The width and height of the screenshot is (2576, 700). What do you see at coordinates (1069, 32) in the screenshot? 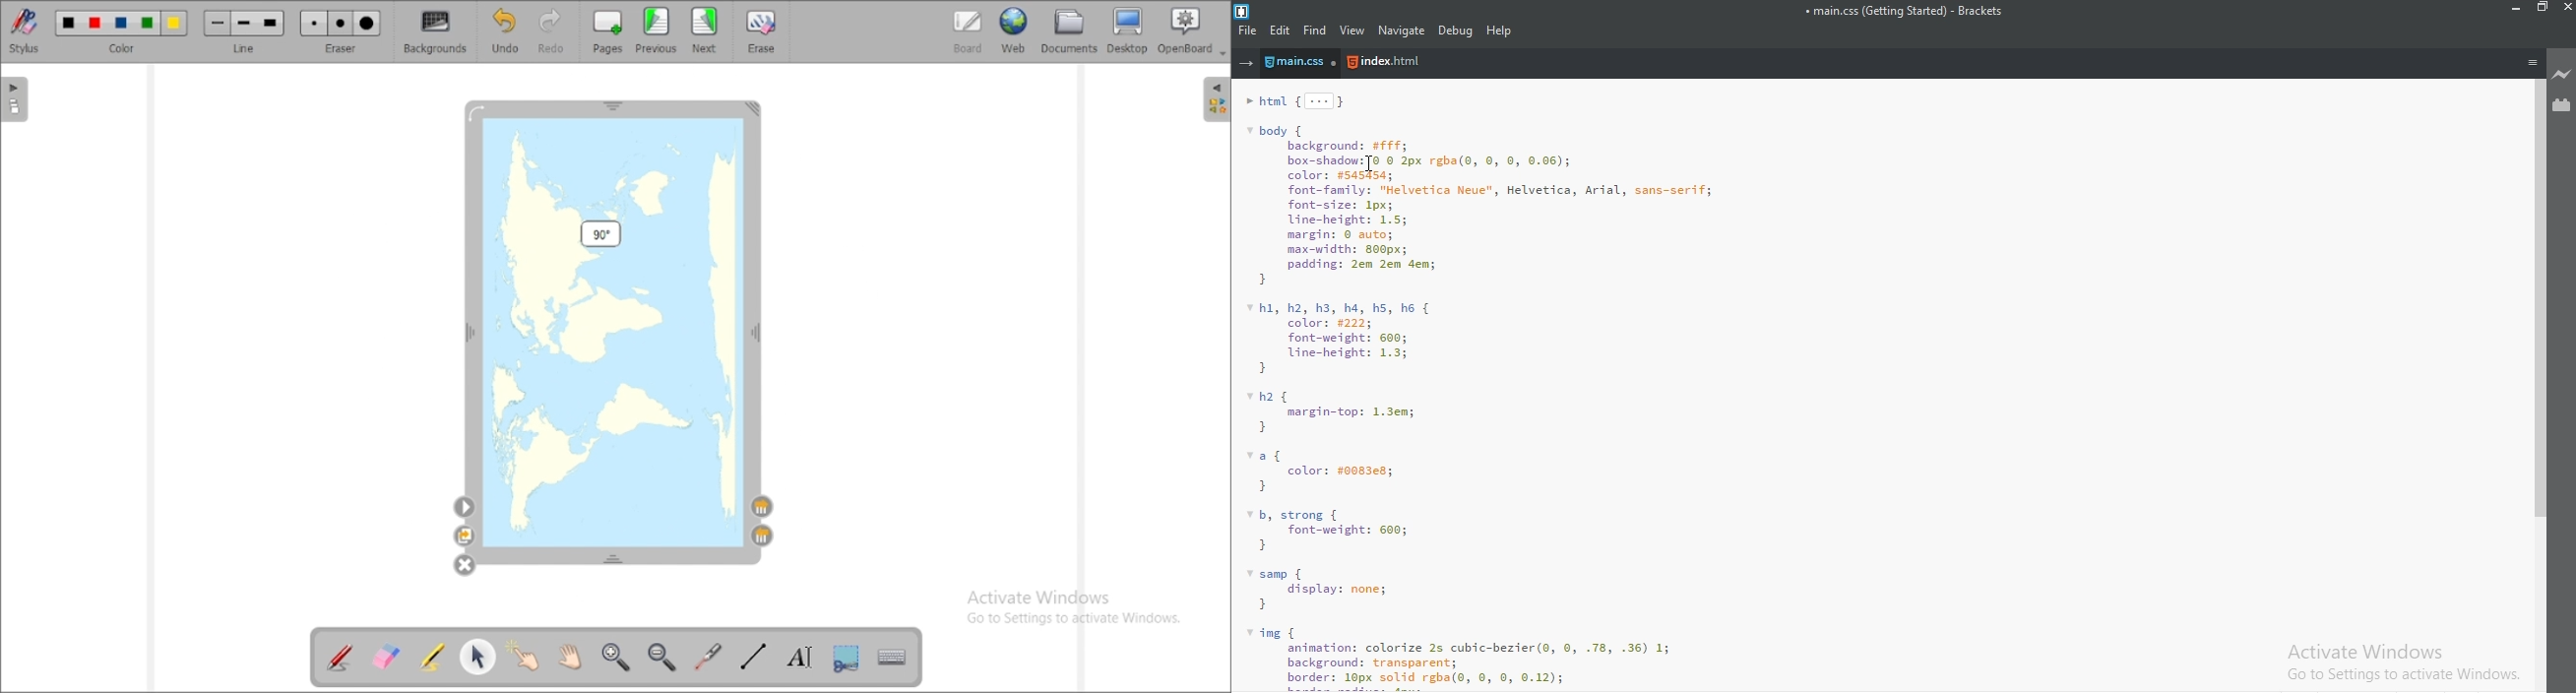
I see `documents` at bounding box center [1069, 32].